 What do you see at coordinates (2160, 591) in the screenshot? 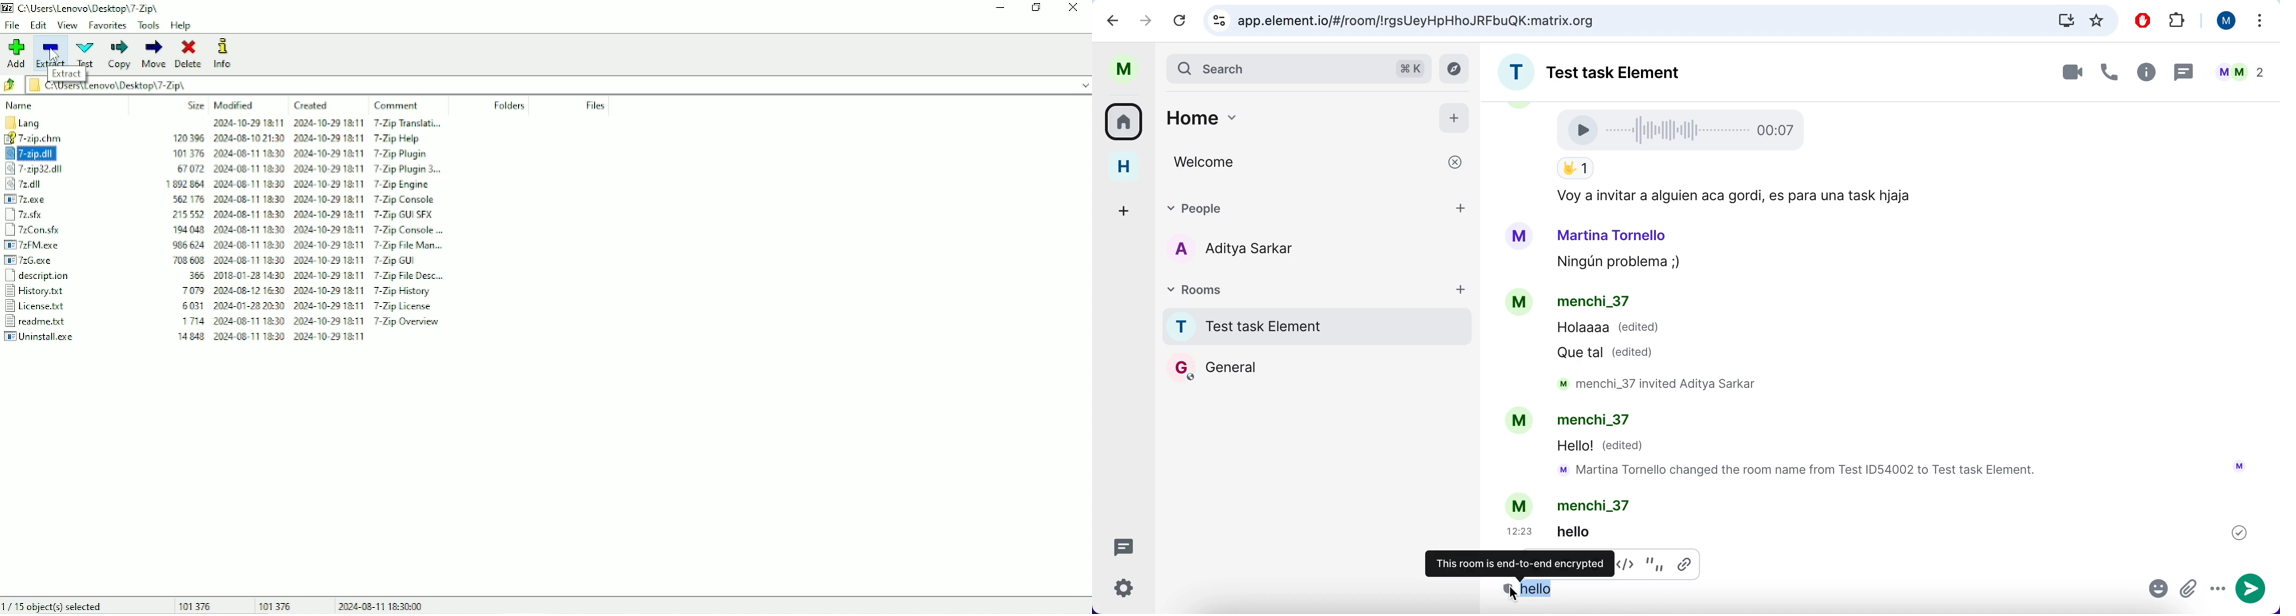
I see `emoji` at bounding box center [2160, 591].